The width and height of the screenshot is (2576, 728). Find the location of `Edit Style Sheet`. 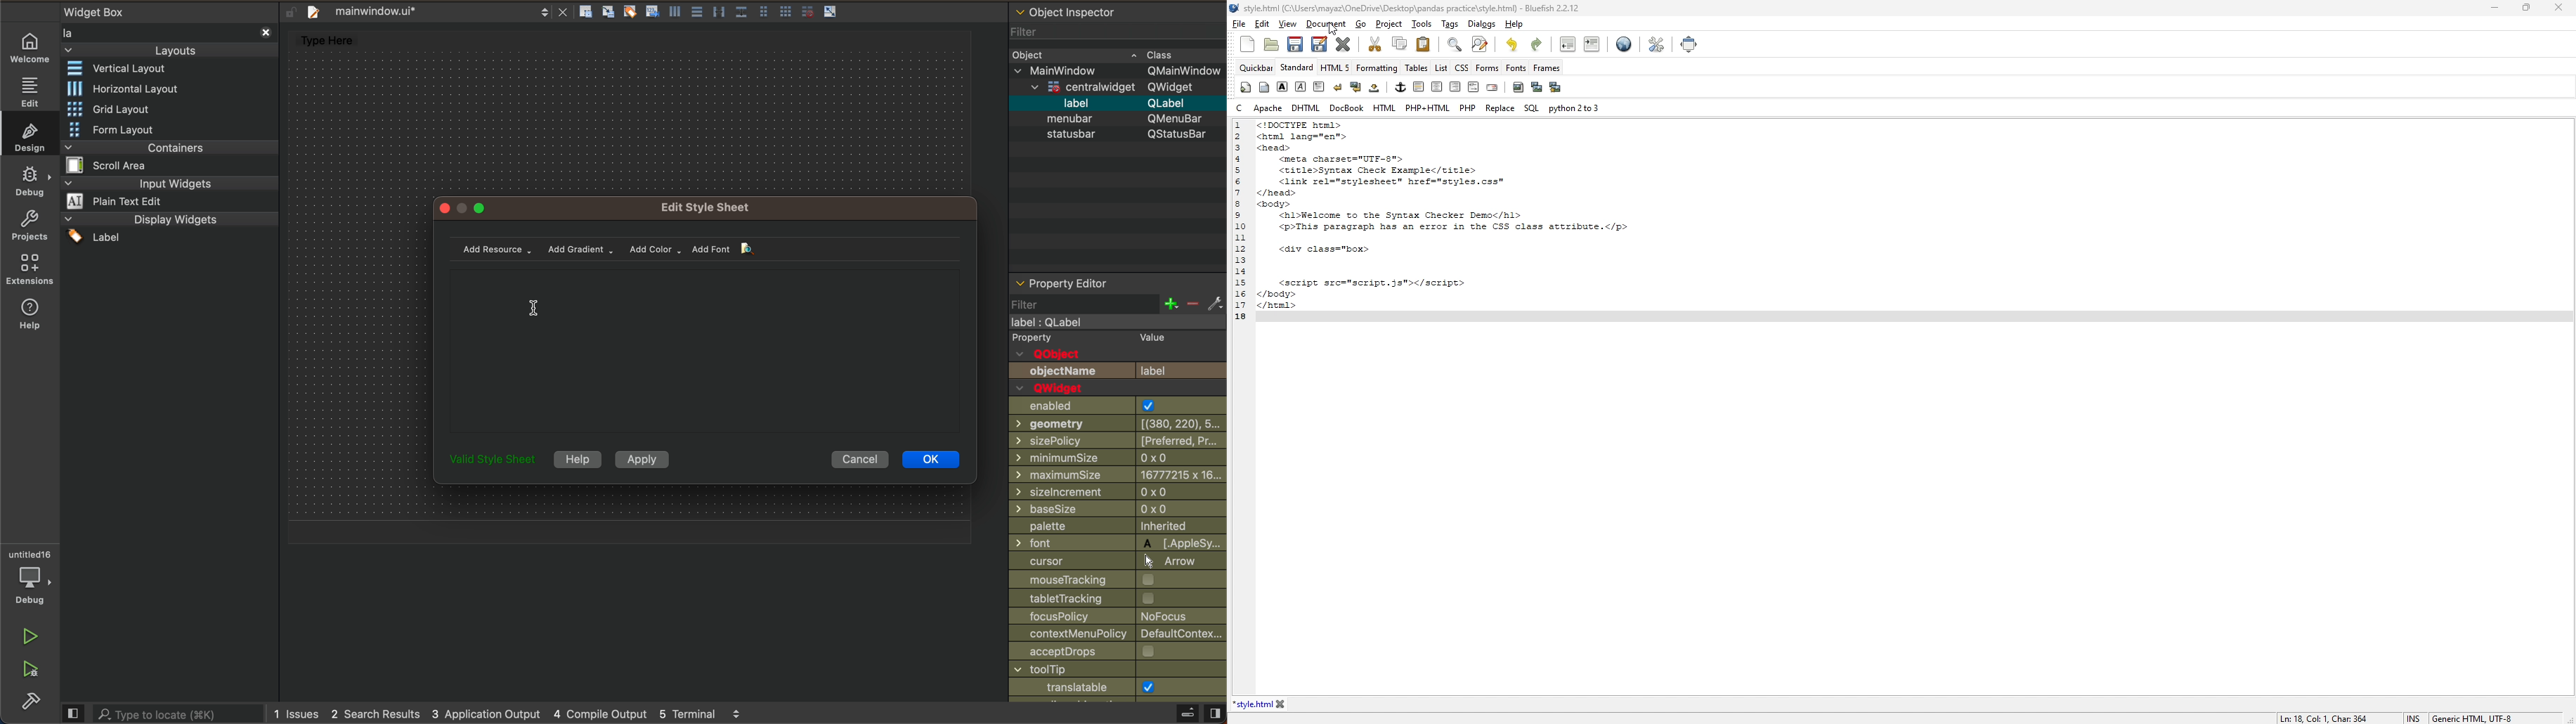

Edit Style Sheet is located at coordinates (711, 208).